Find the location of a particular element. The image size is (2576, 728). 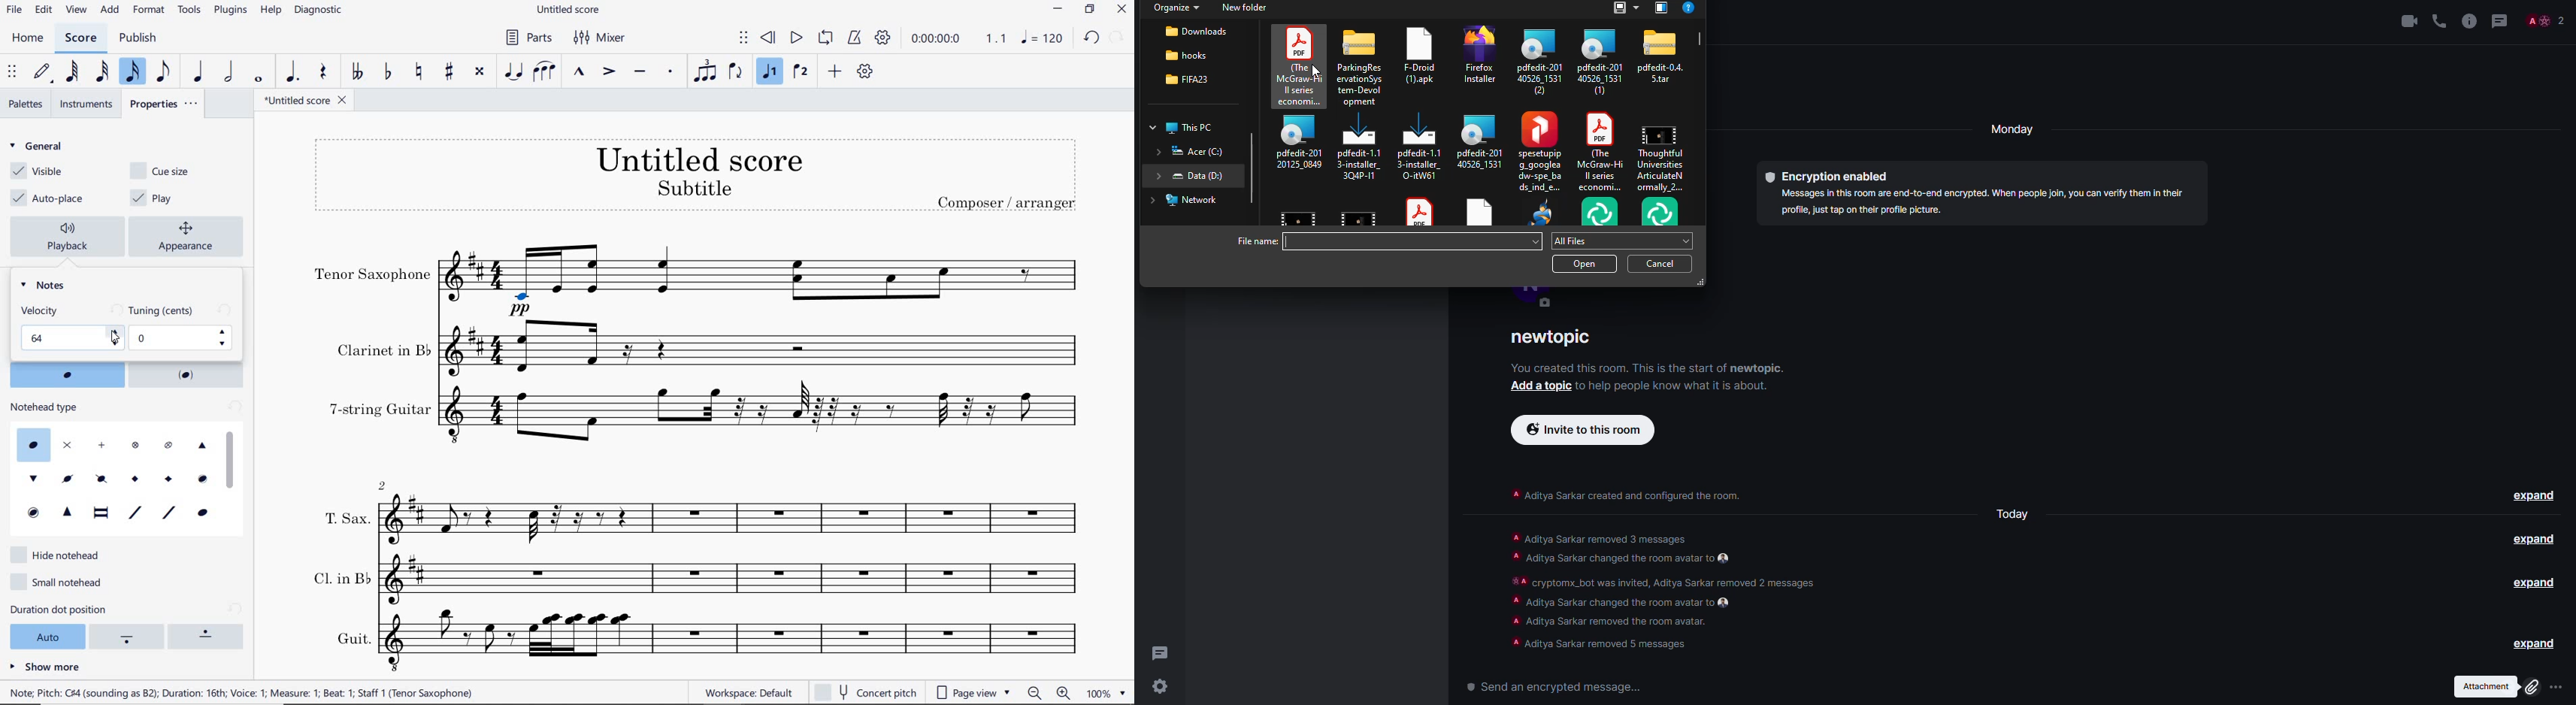

TOGGLE NATURAL is located at coordinates (419, 72).